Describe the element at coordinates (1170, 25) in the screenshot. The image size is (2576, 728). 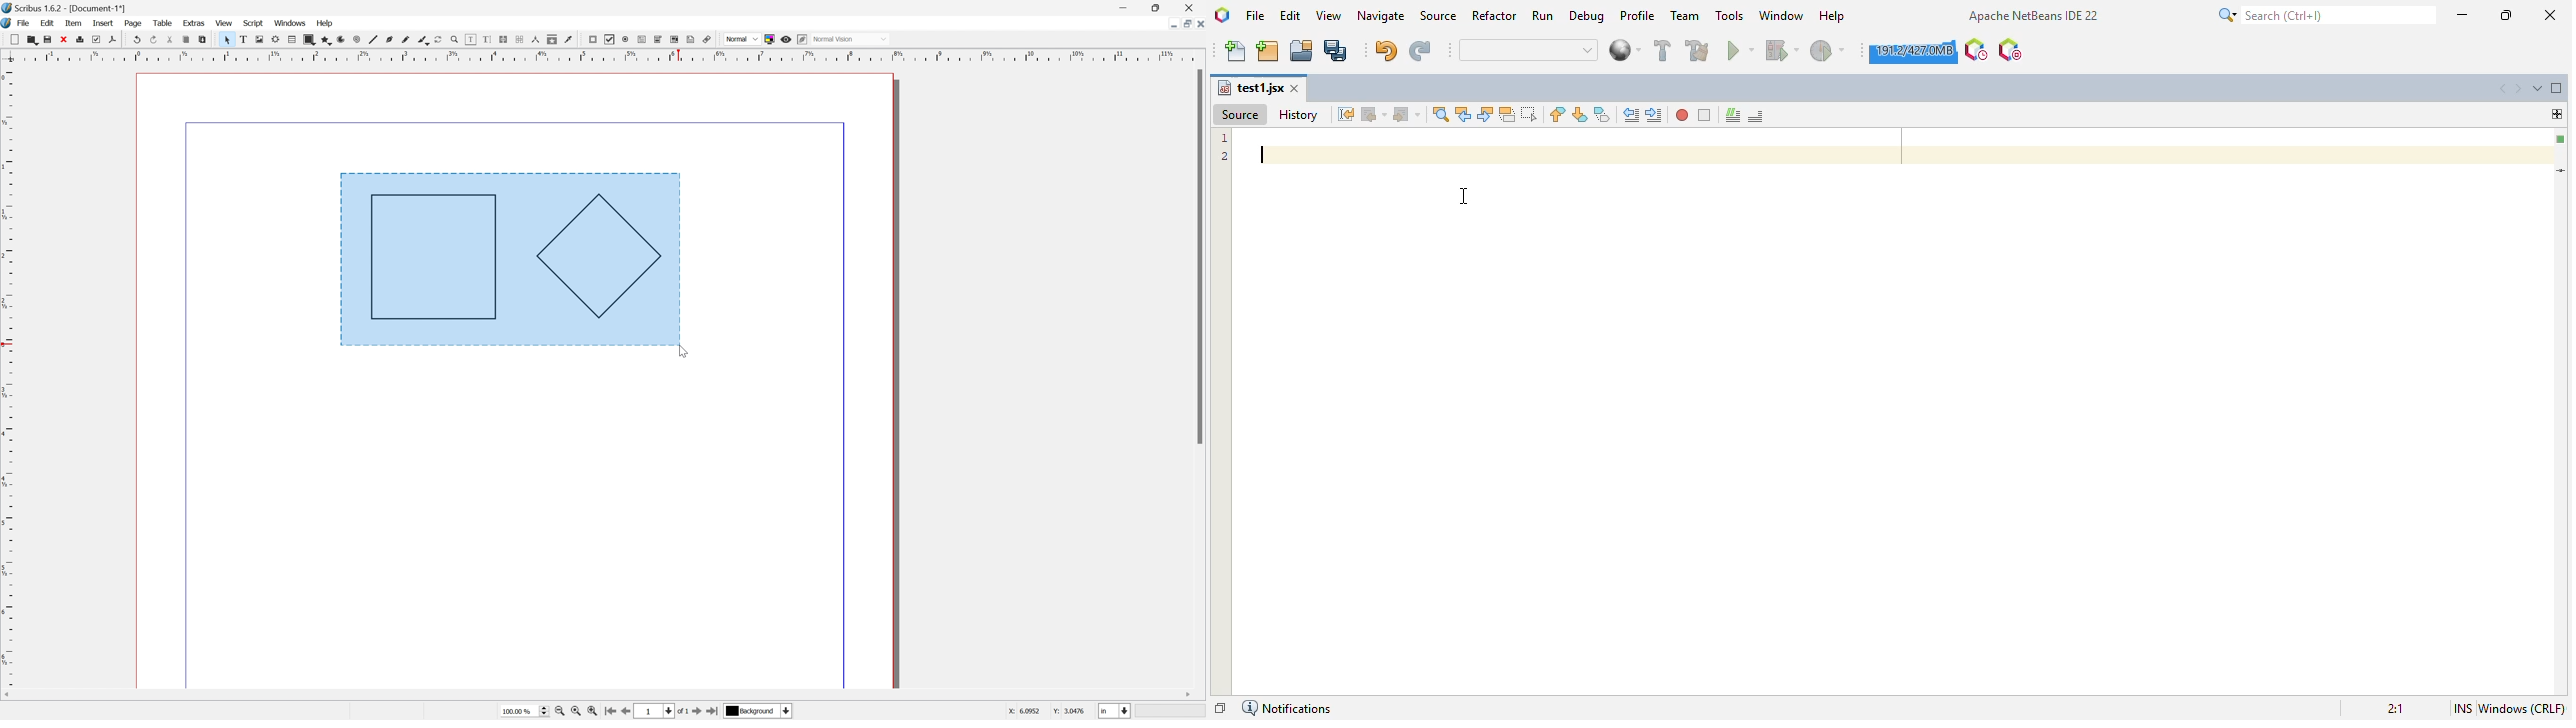
I see `Minimize` at that location.